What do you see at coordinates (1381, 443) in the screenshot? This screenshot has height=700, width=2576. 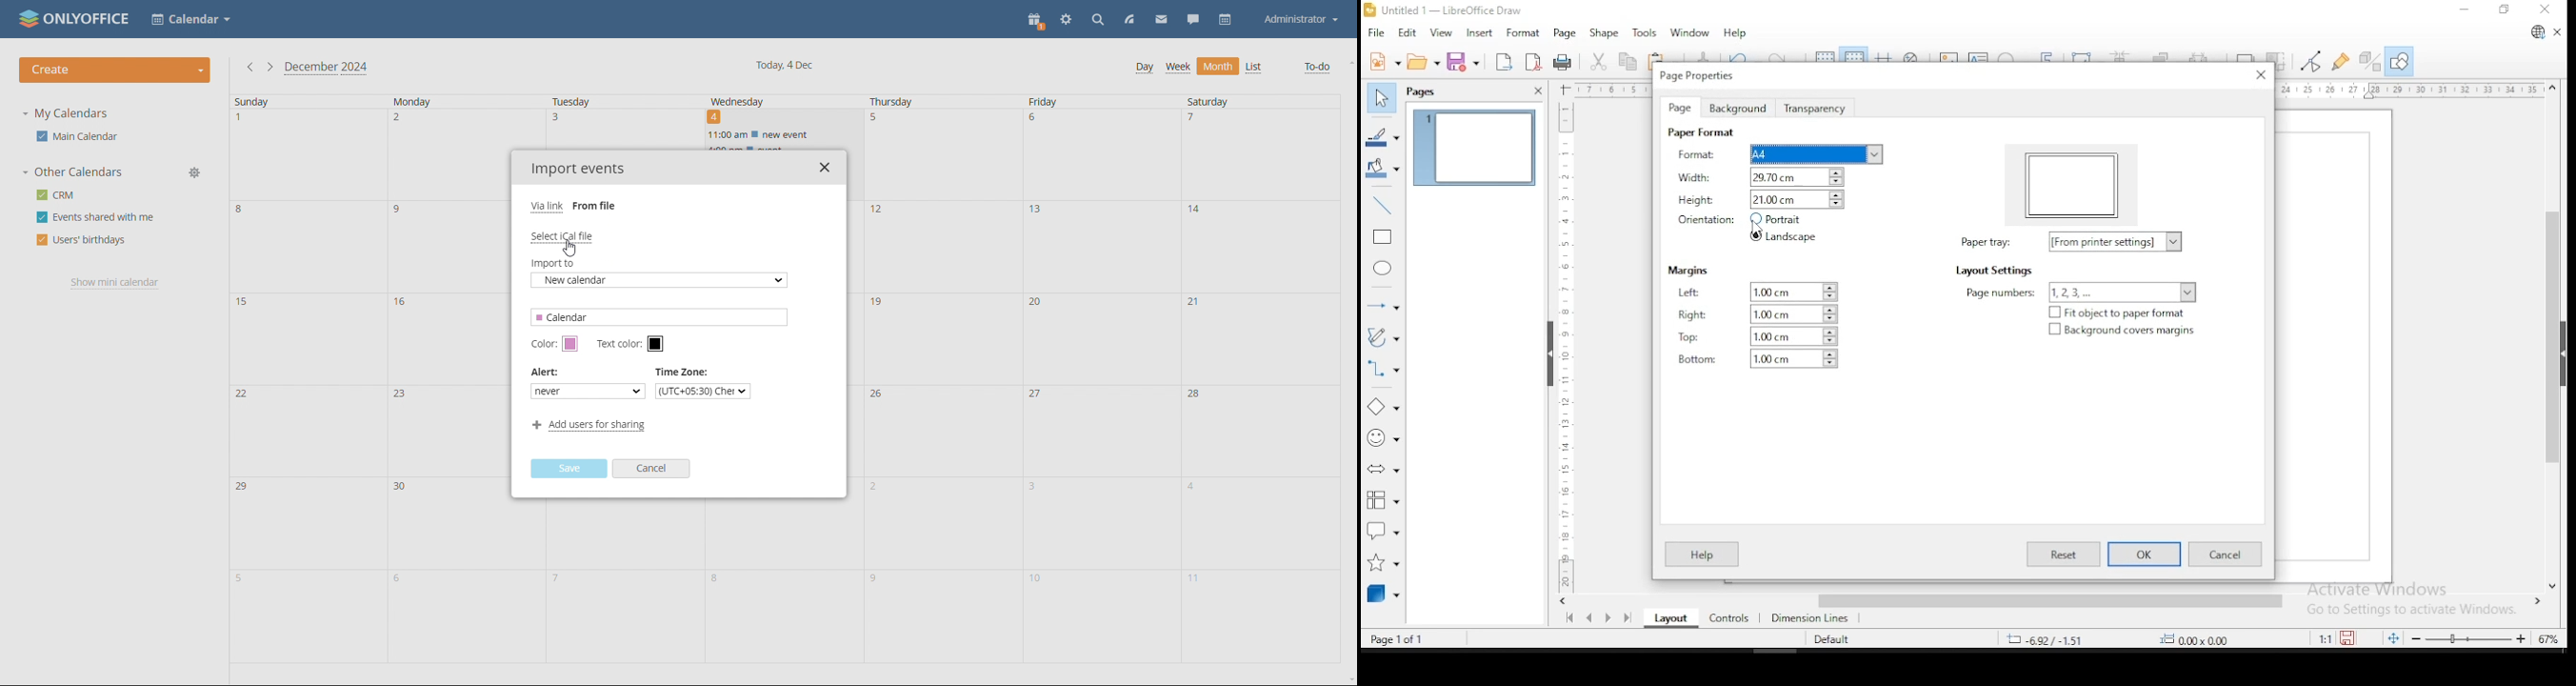 I see `symbol shapes` at bounding box center [1381, 443].